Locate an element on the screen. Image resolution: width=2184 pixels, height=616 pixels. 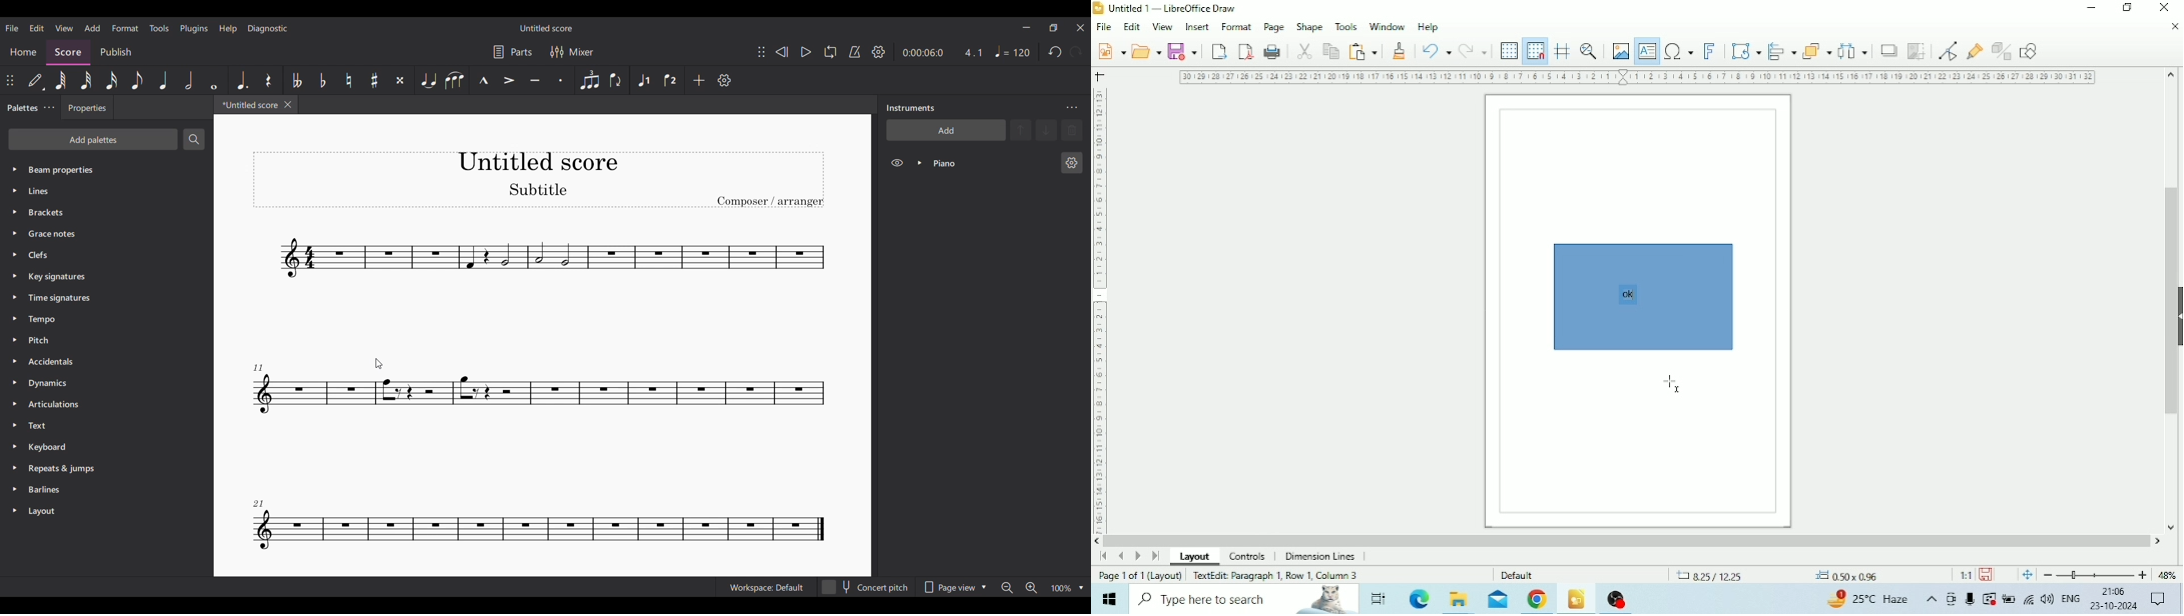
Marcato is located at coordinates (484, 80).